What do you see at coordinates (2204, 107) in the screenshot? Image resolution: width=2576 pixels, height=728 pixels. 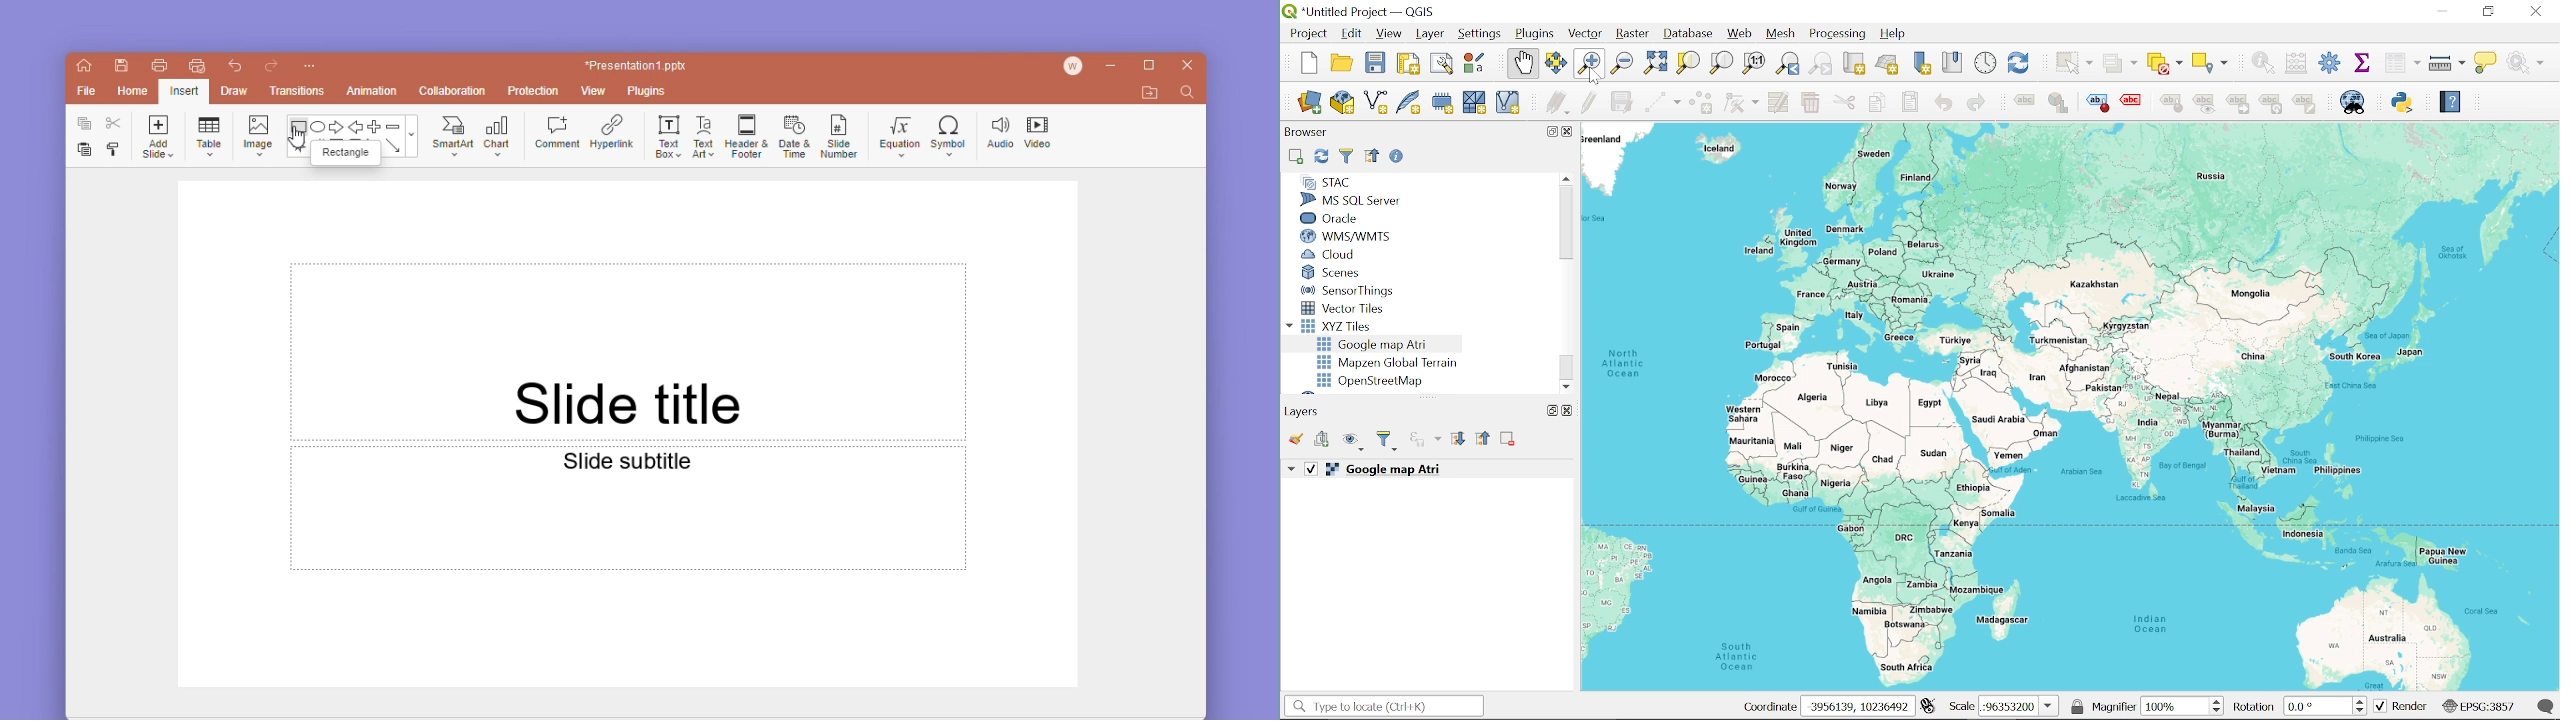 I see `Show/hide label and diagrams` at bounding box center [2204, 107].